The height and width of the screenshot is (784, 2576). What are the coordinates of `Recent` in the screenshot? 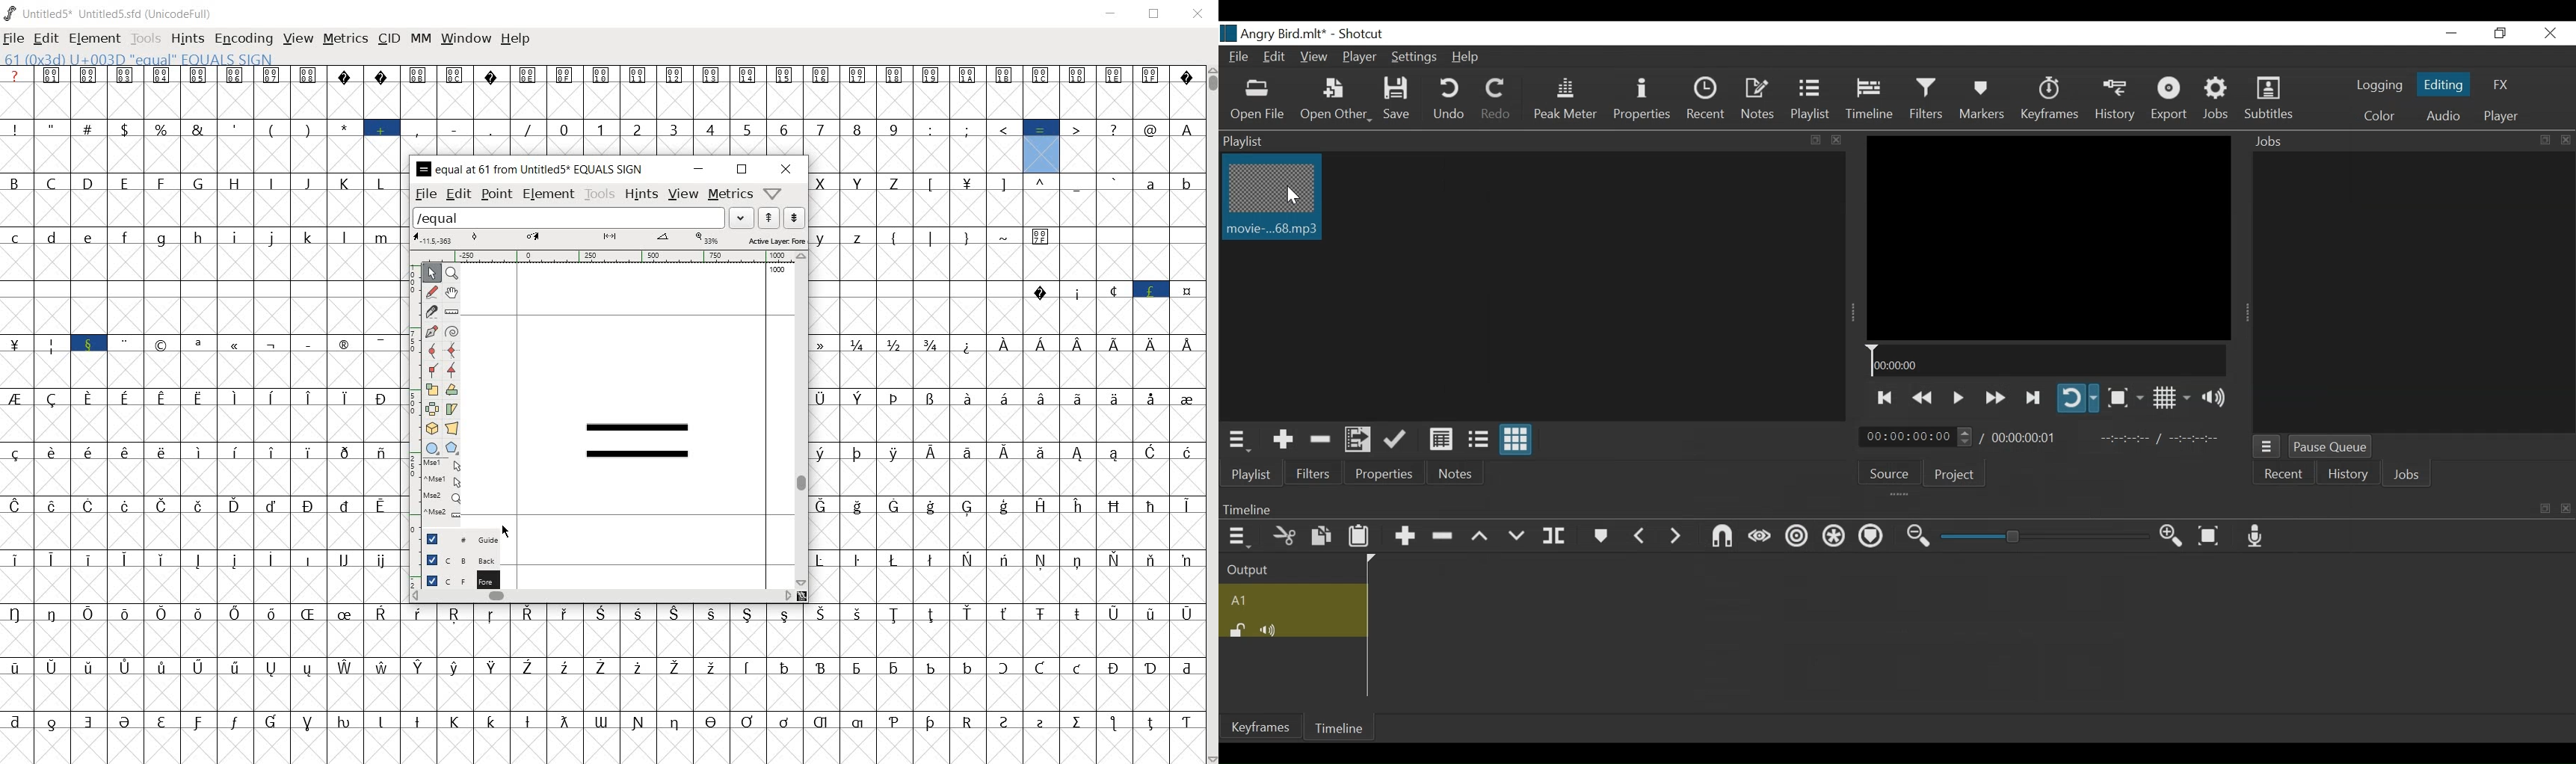 It's located at (1708, 98).